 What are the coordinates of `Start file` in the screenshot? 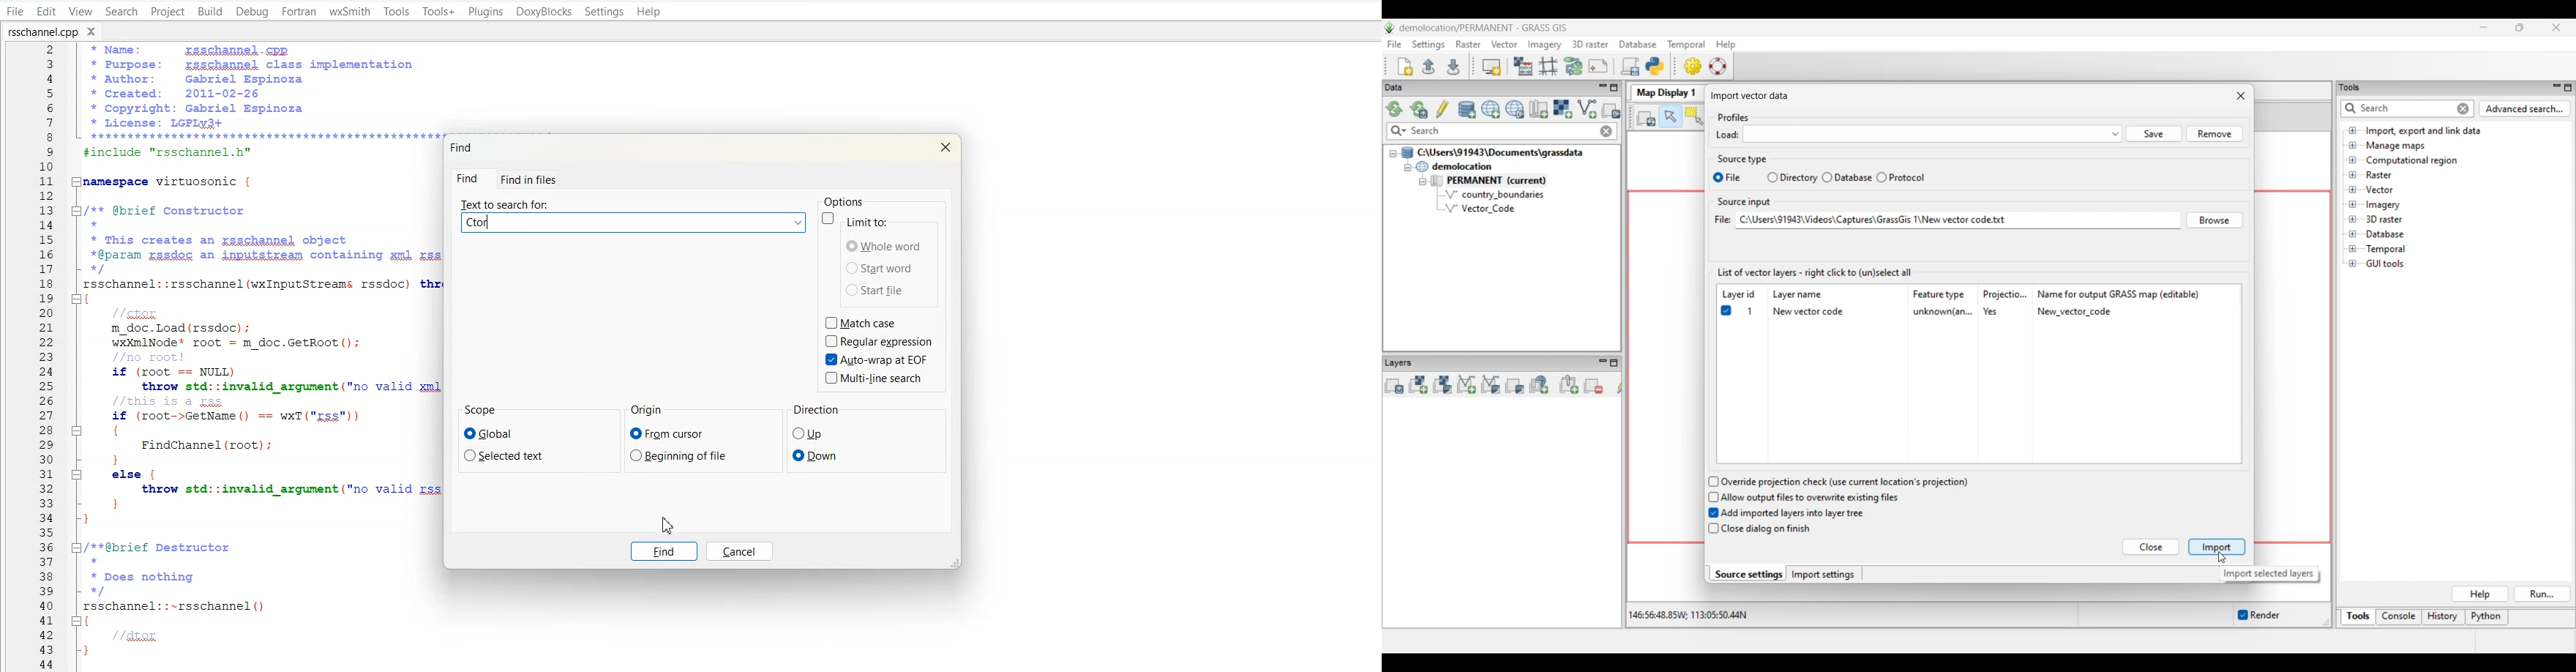 It's located at (880, 291).